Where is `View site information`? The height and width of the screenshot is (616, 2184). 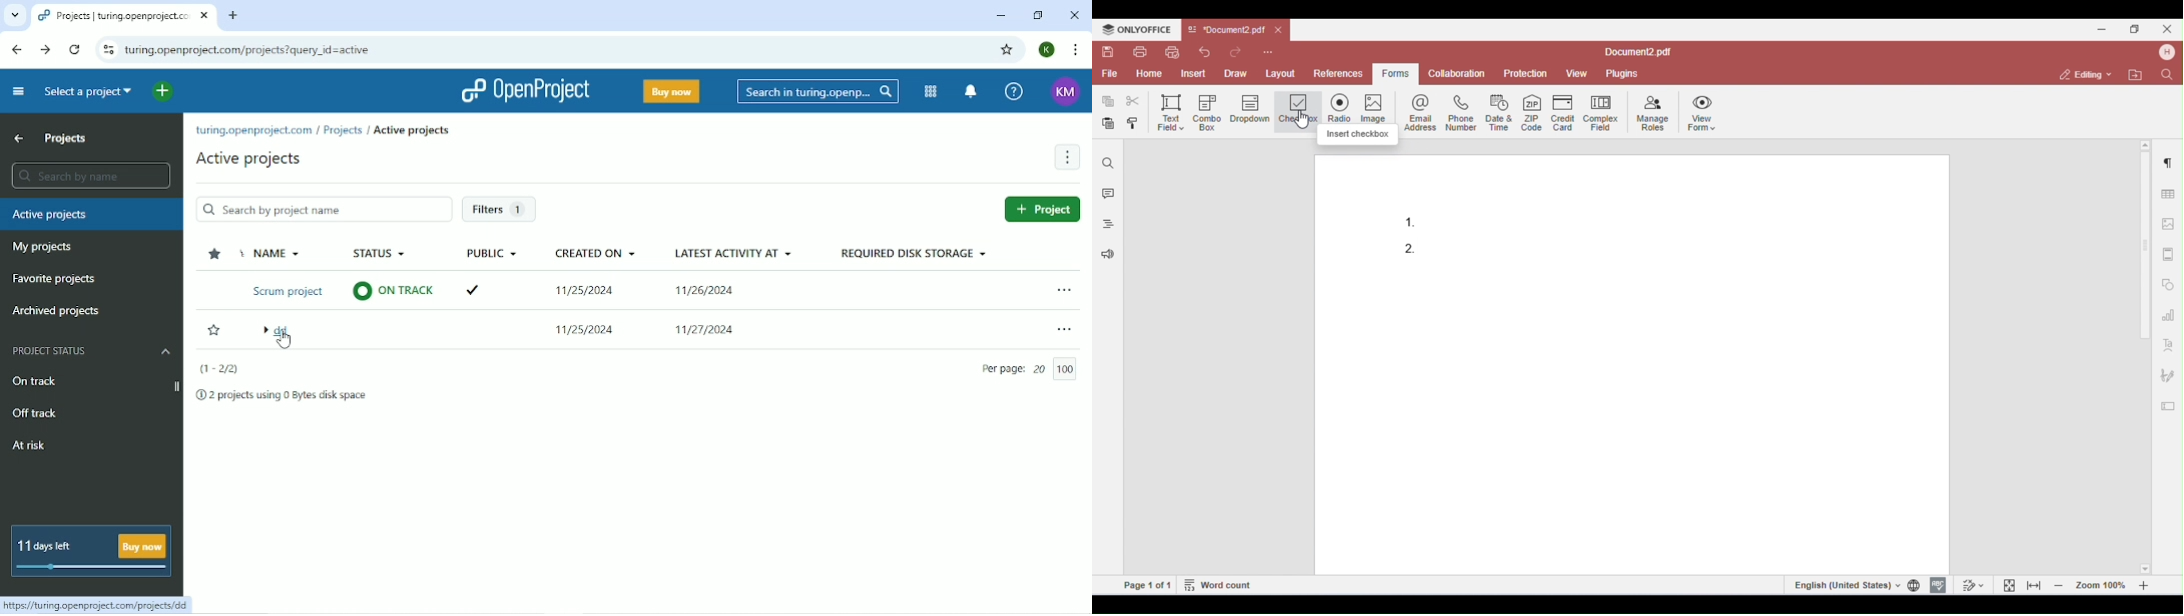
View site information is located at coordinates (108, 50).